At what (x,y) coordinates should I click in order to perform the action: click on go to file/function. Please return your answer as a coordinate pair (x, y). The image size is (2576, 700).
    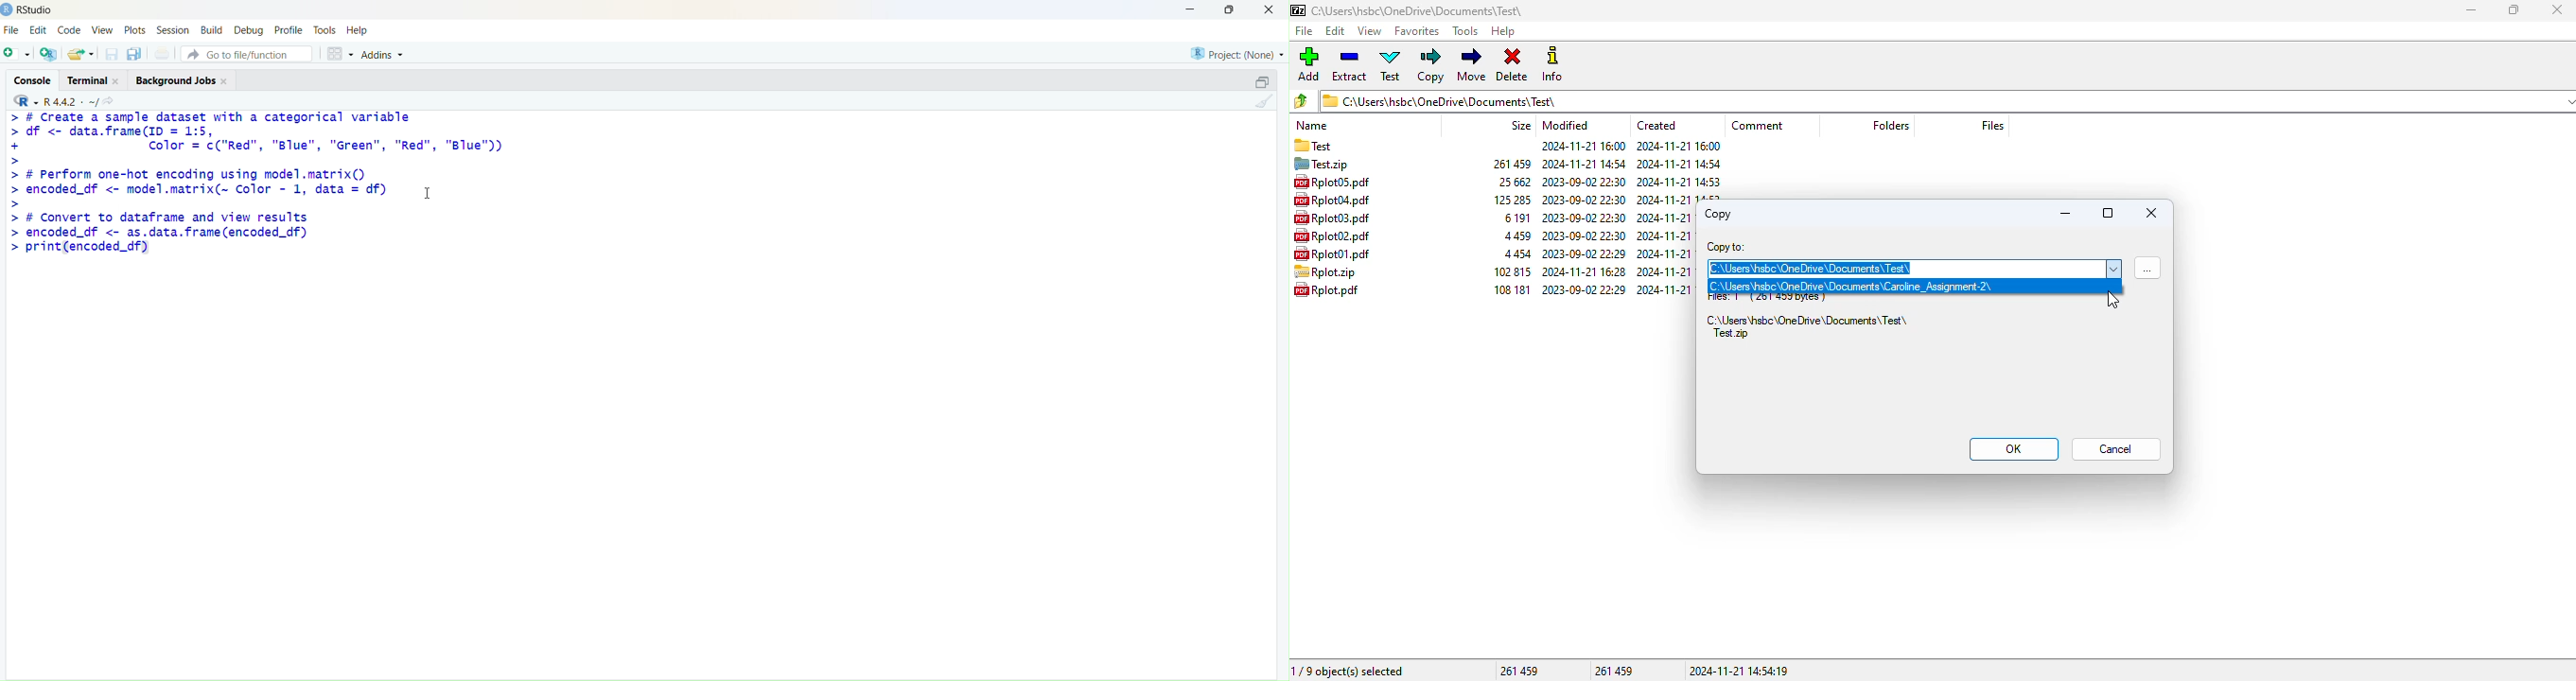
    Looking at the image, I should click on (246, 54).